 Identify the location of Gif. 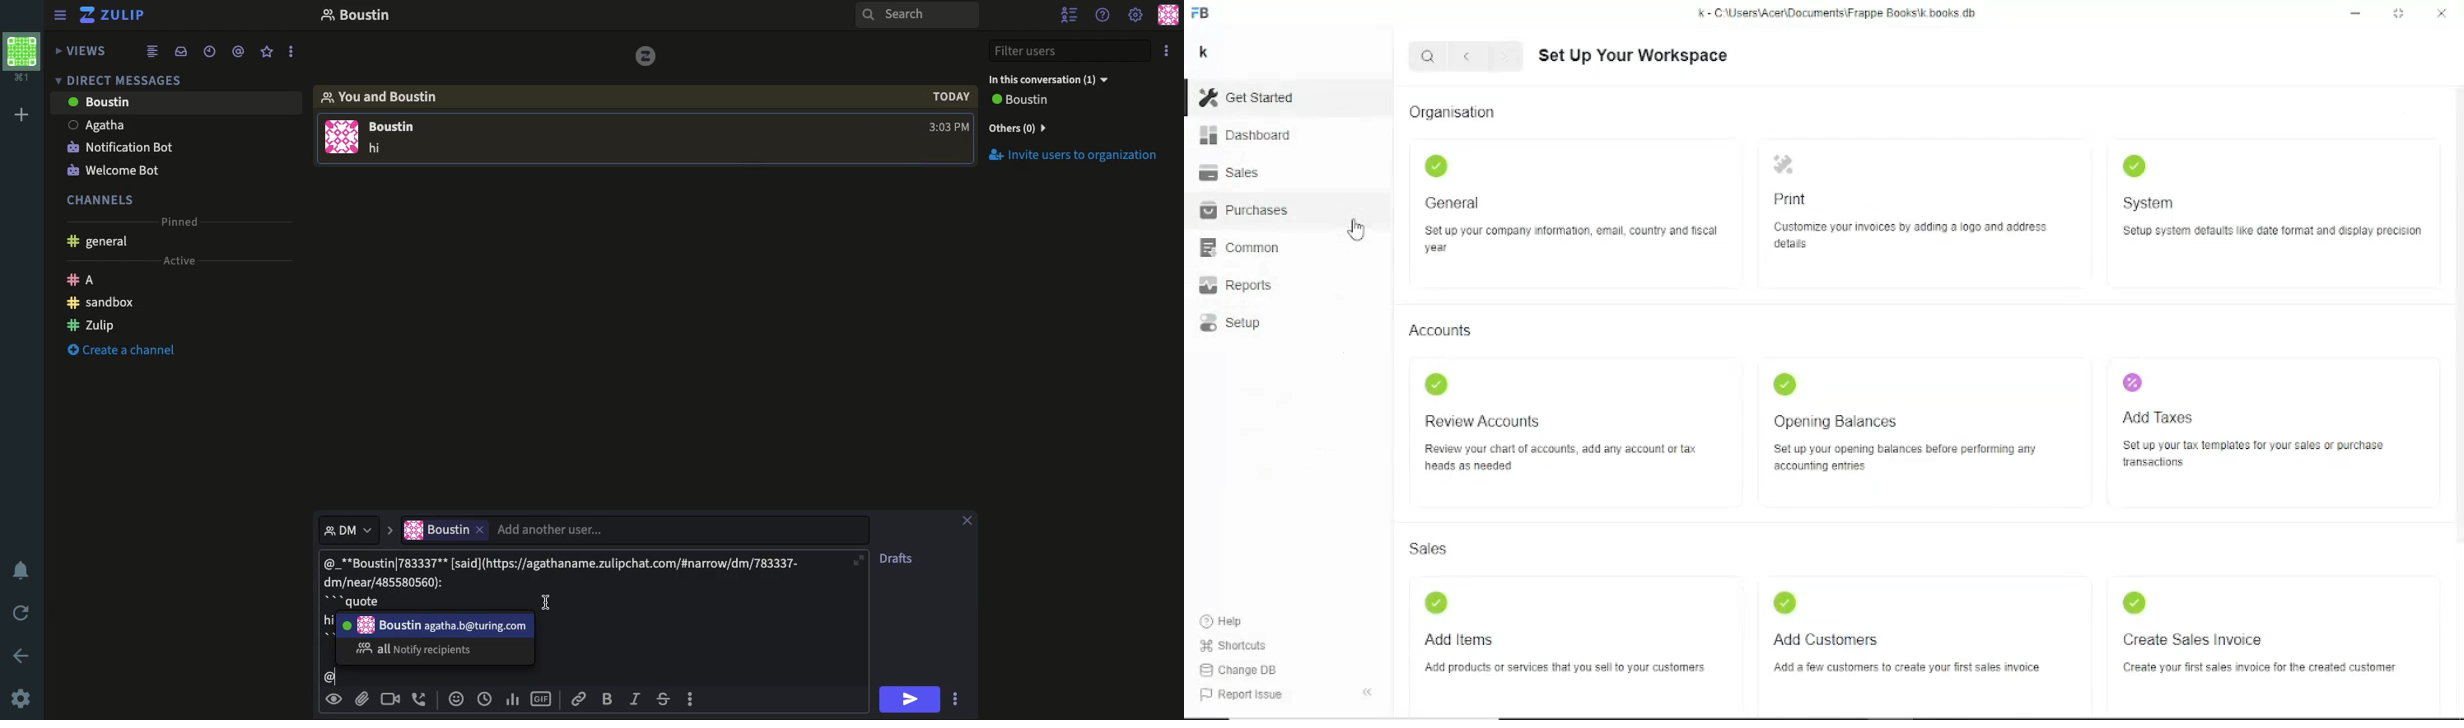
(542, 699).